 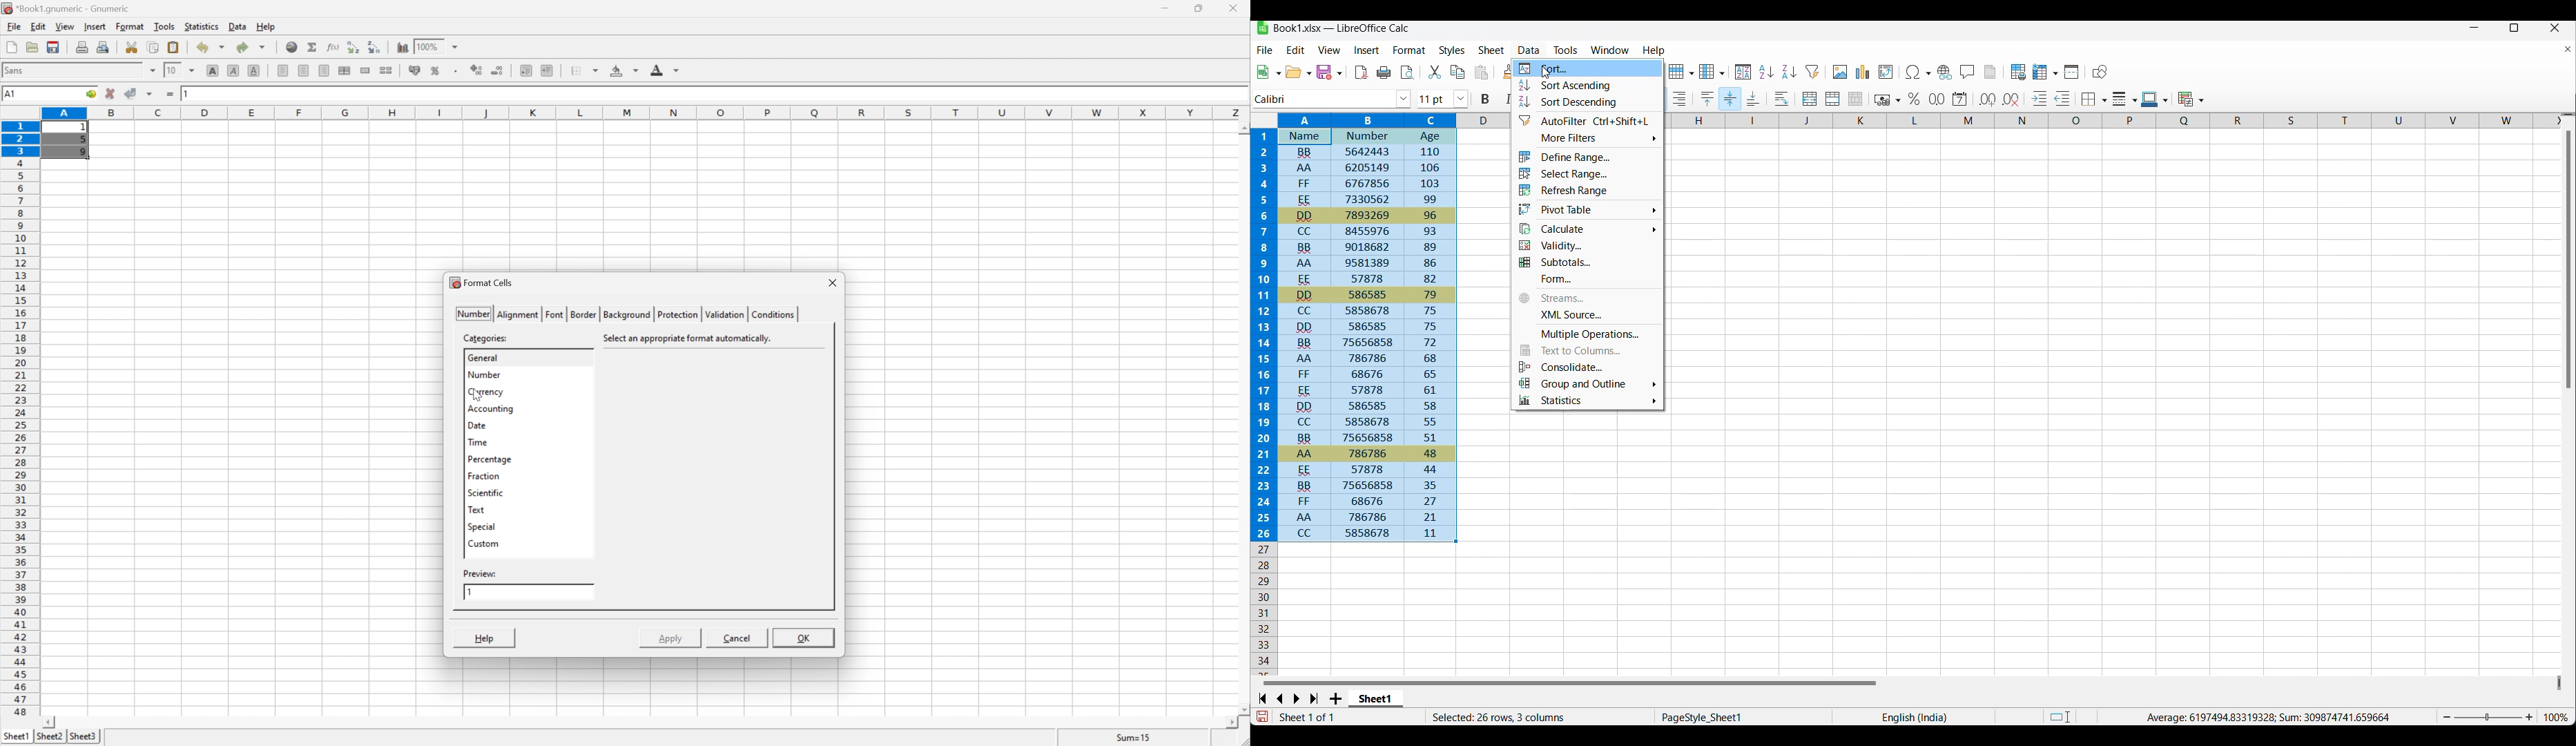 What do you see at coordinates (1587, 173) in the screenshot?
I see `Select range` at bounding box center [1587, 173].